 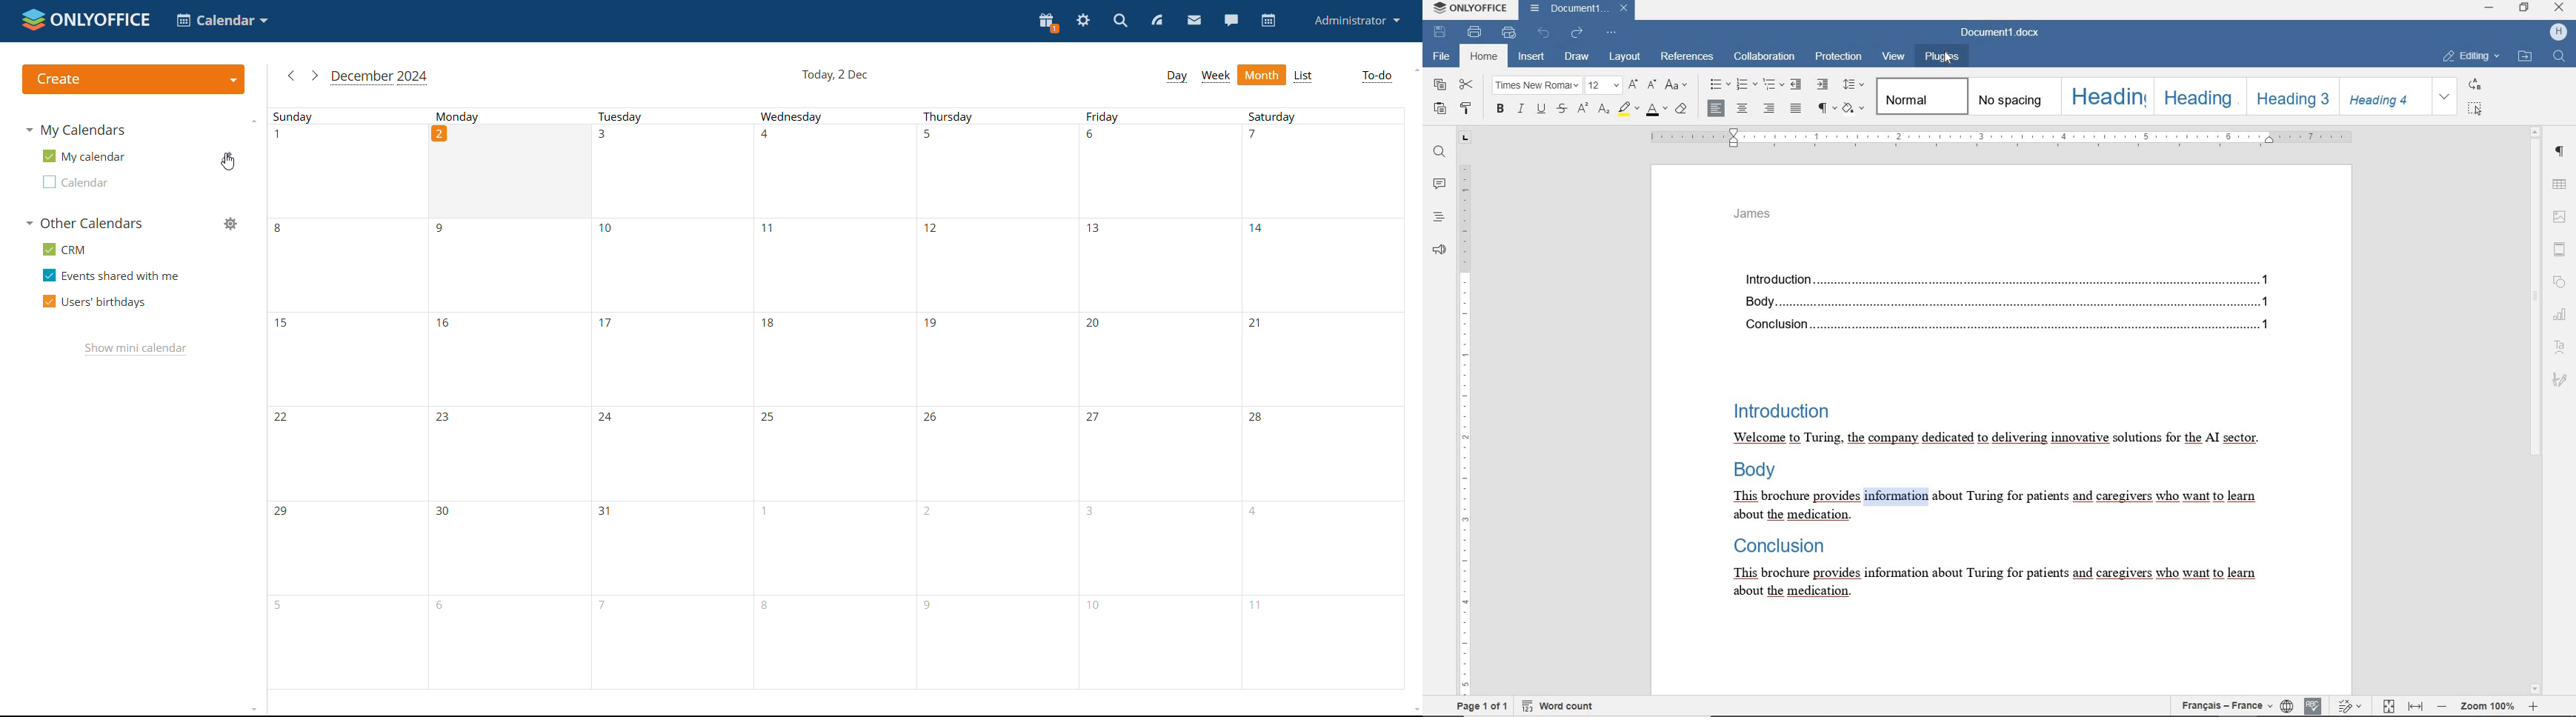 What do you see at coordinates (1119, 22) in the screenshot?
I see `search` at bounding box center [1119, 22].